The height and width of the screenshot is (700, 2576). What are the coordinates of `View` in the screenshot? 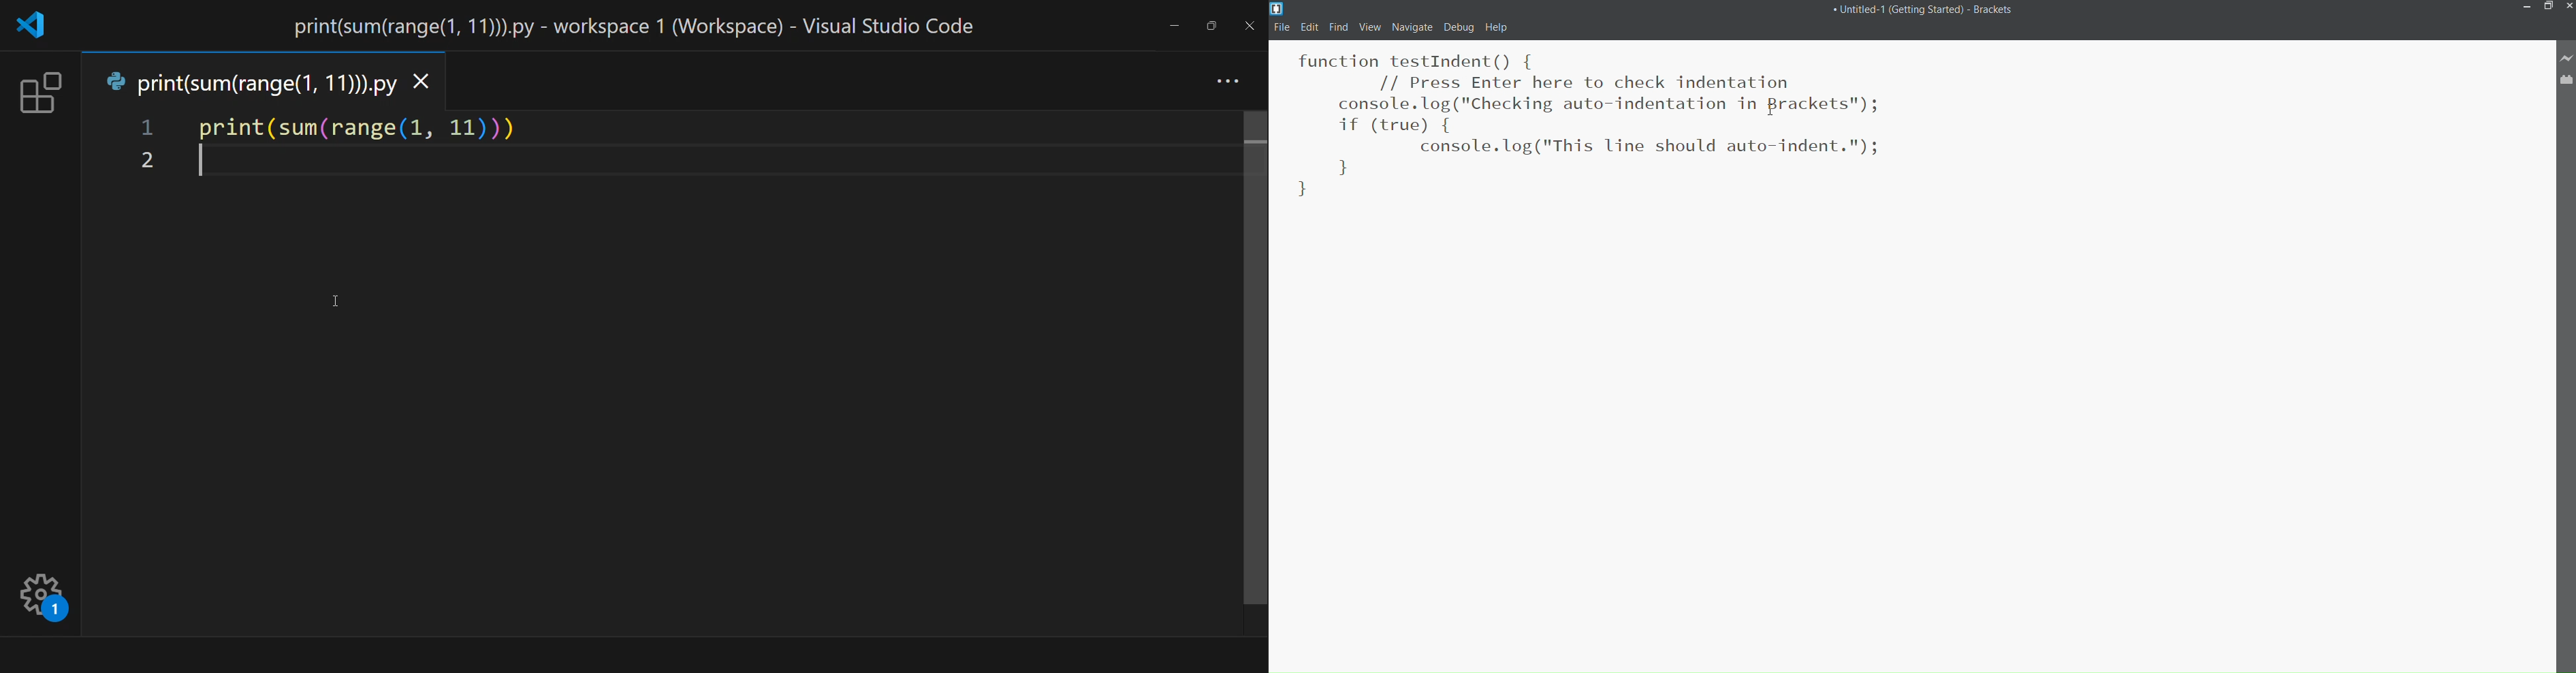 It's located at (1367, 27).